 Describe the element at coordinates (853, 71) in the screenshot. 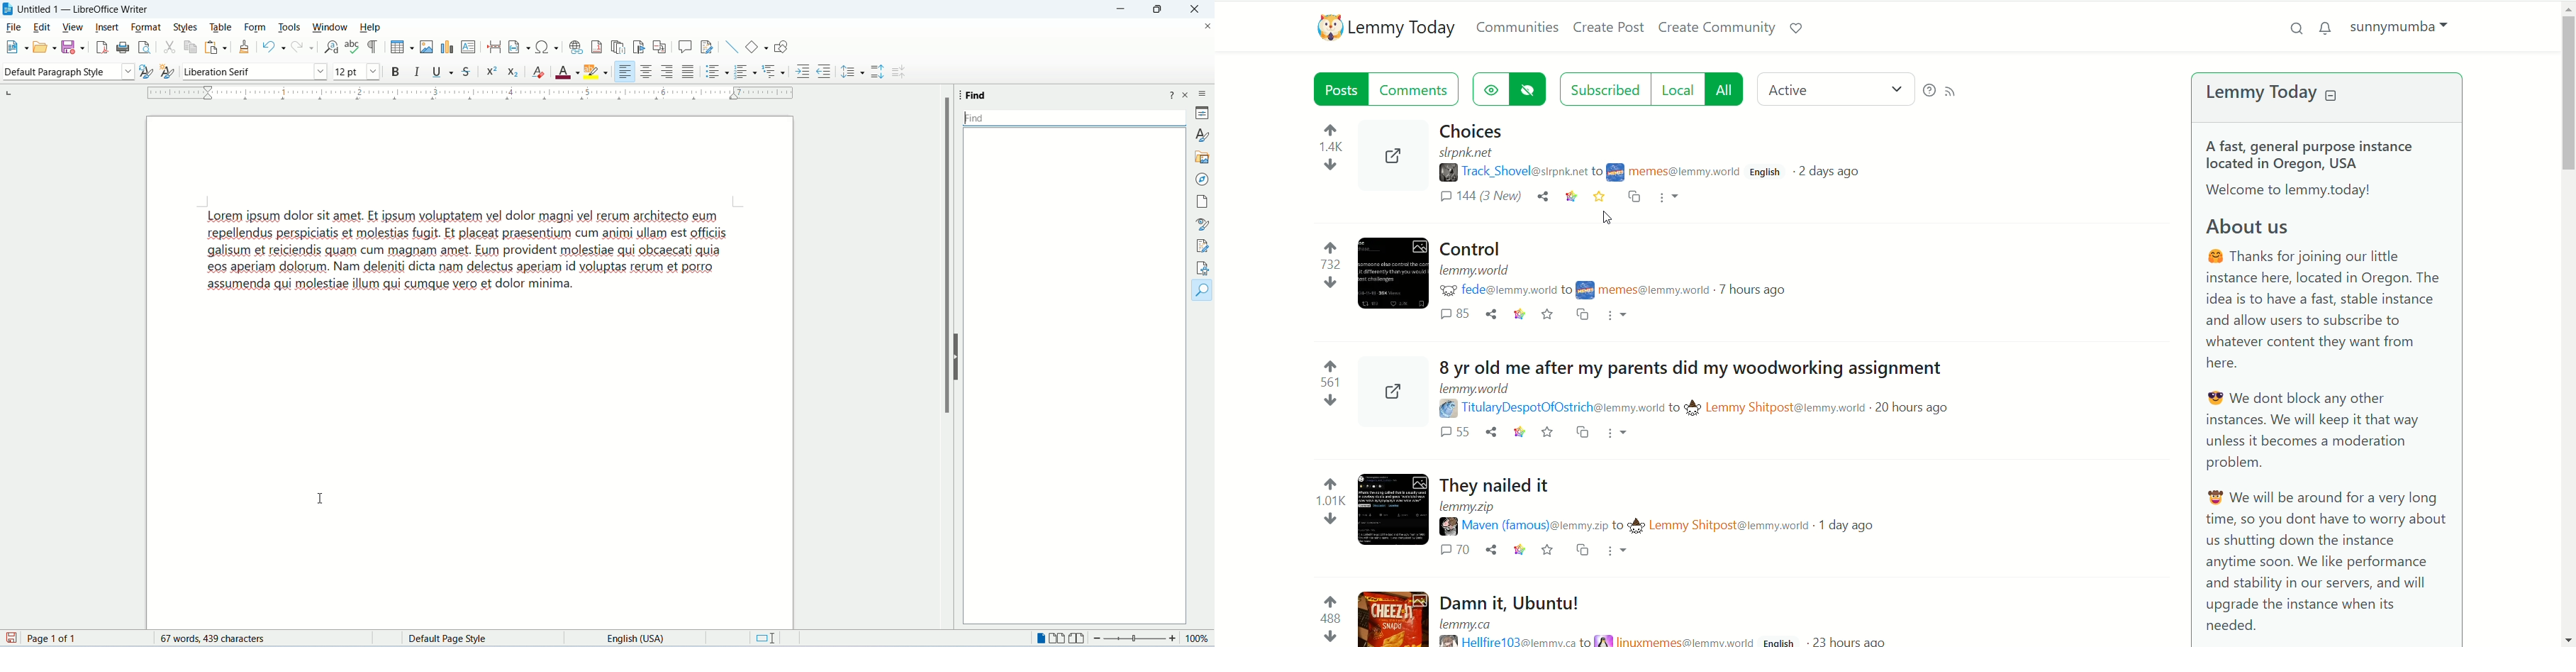

I see `set line spacing` at that location.